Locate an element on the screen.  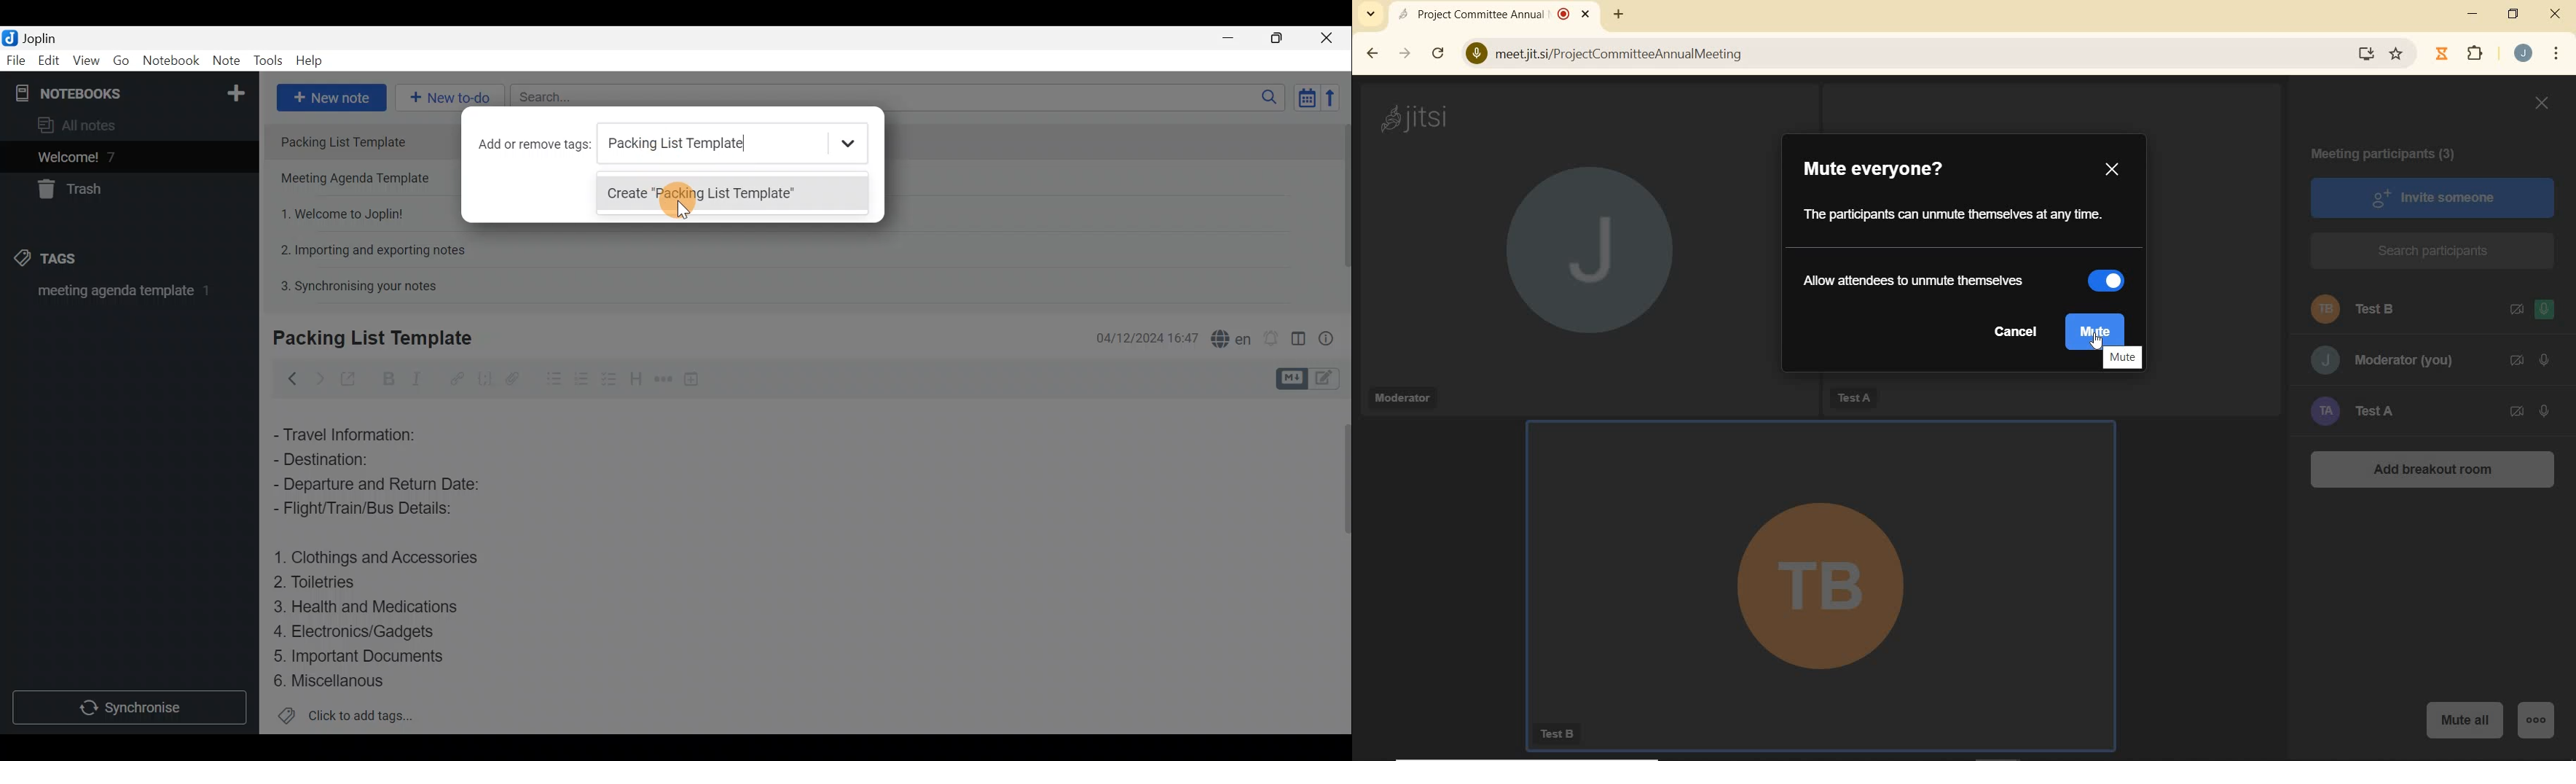
meeting agenda template is located at coordinates (121, 295).